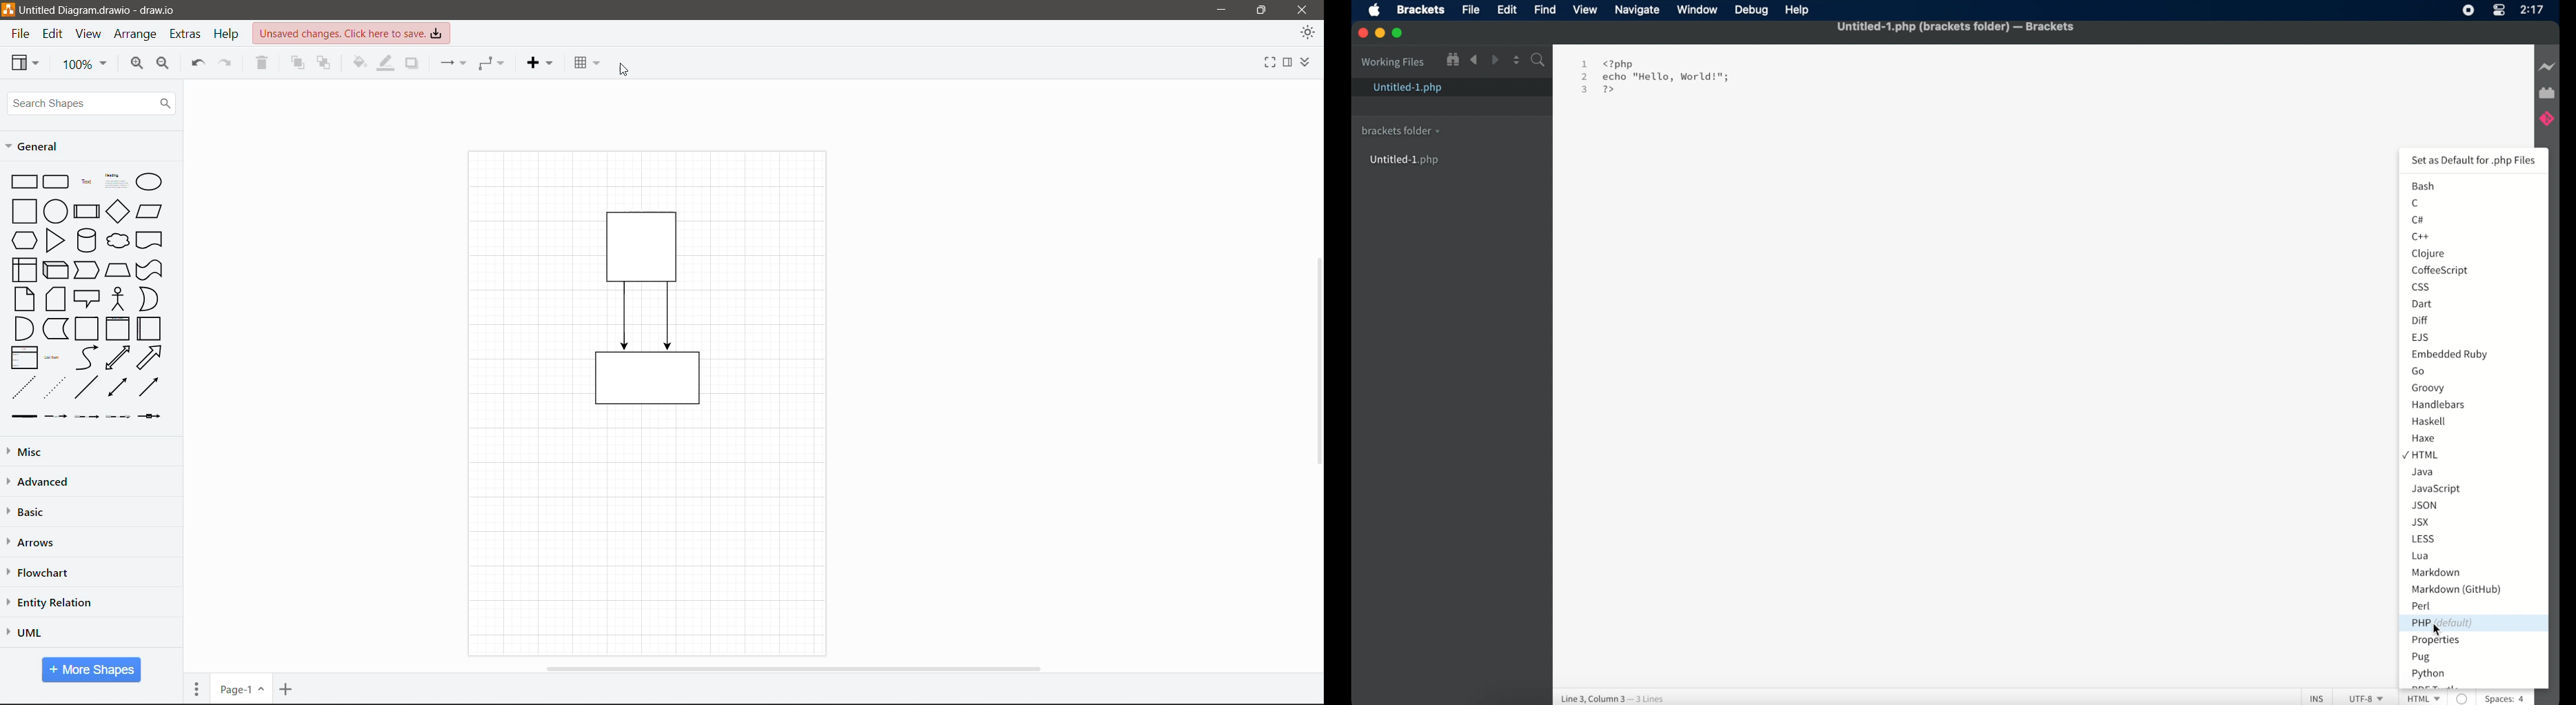  Describe the element at coordinates (24, 387) in the screenshot. I see `dashed line` at that location.